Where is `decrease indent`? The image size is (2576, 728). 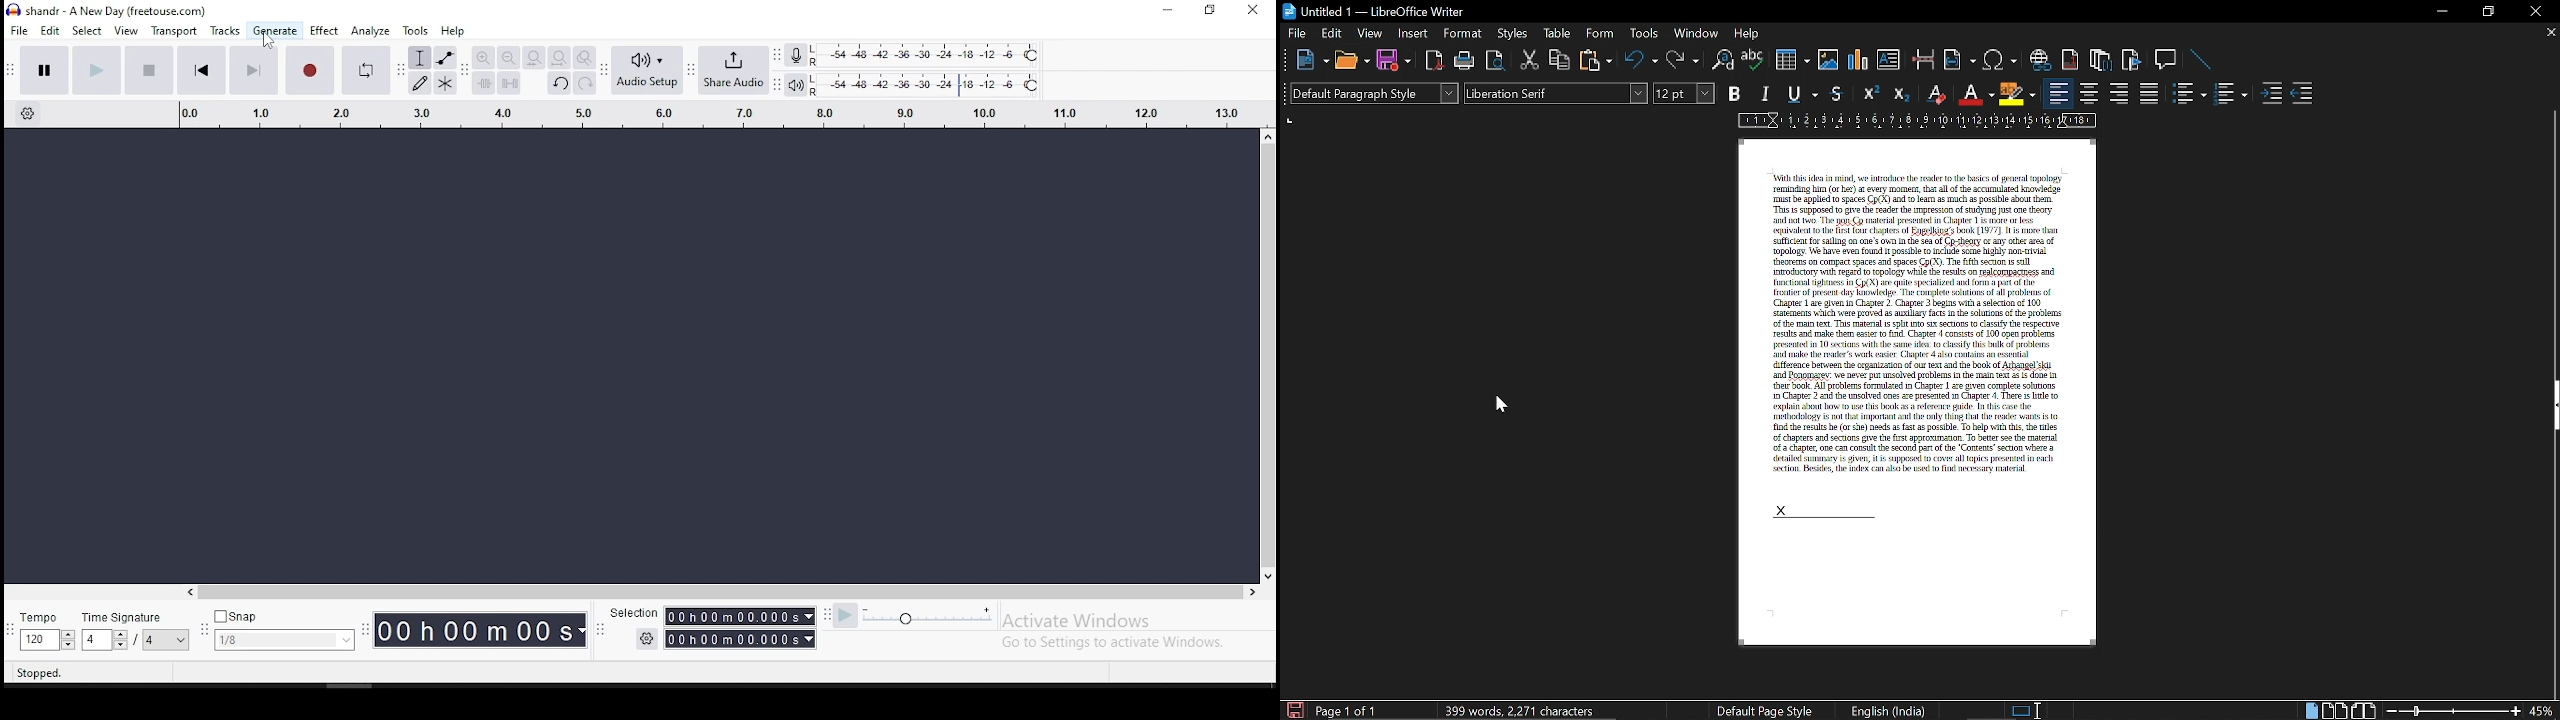
decrease indent is located at coordinates (2304, 94).